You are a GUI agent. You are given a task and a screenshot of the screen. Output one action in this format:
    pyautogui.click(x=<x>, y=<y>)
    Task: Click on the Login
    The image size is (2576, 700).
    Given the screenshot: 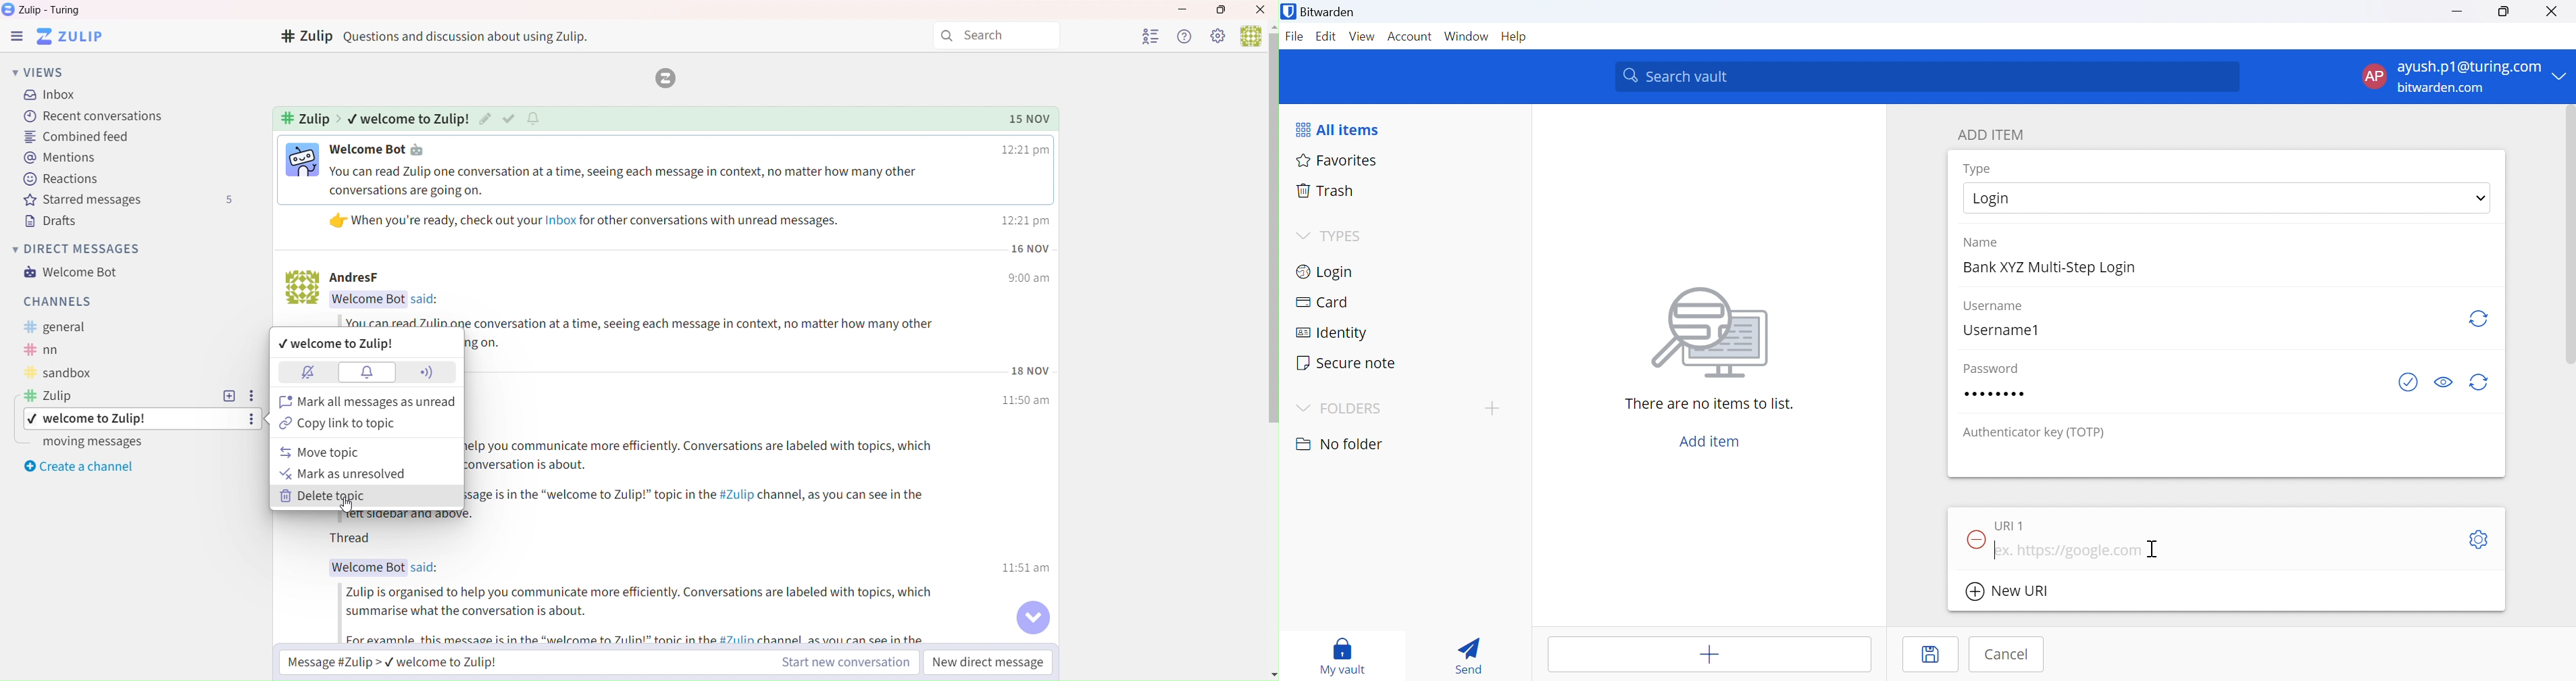 What is the action you would take?
    pyautogui.click(x=1327, y=270)
    